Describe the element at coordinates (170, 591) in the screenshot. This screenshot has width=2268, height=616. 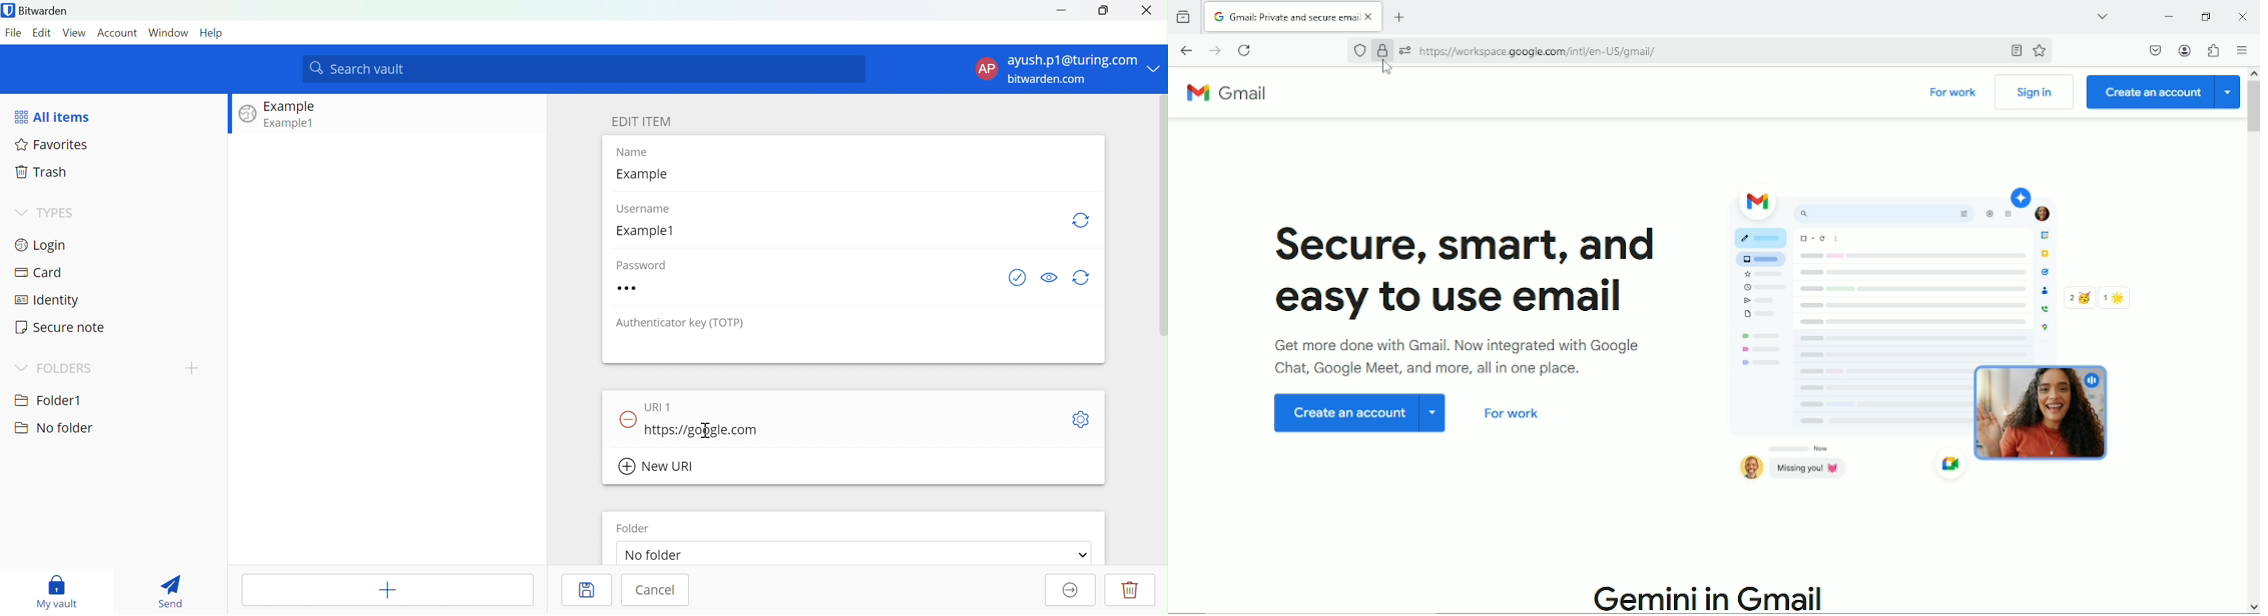
I see `Send` at that location.